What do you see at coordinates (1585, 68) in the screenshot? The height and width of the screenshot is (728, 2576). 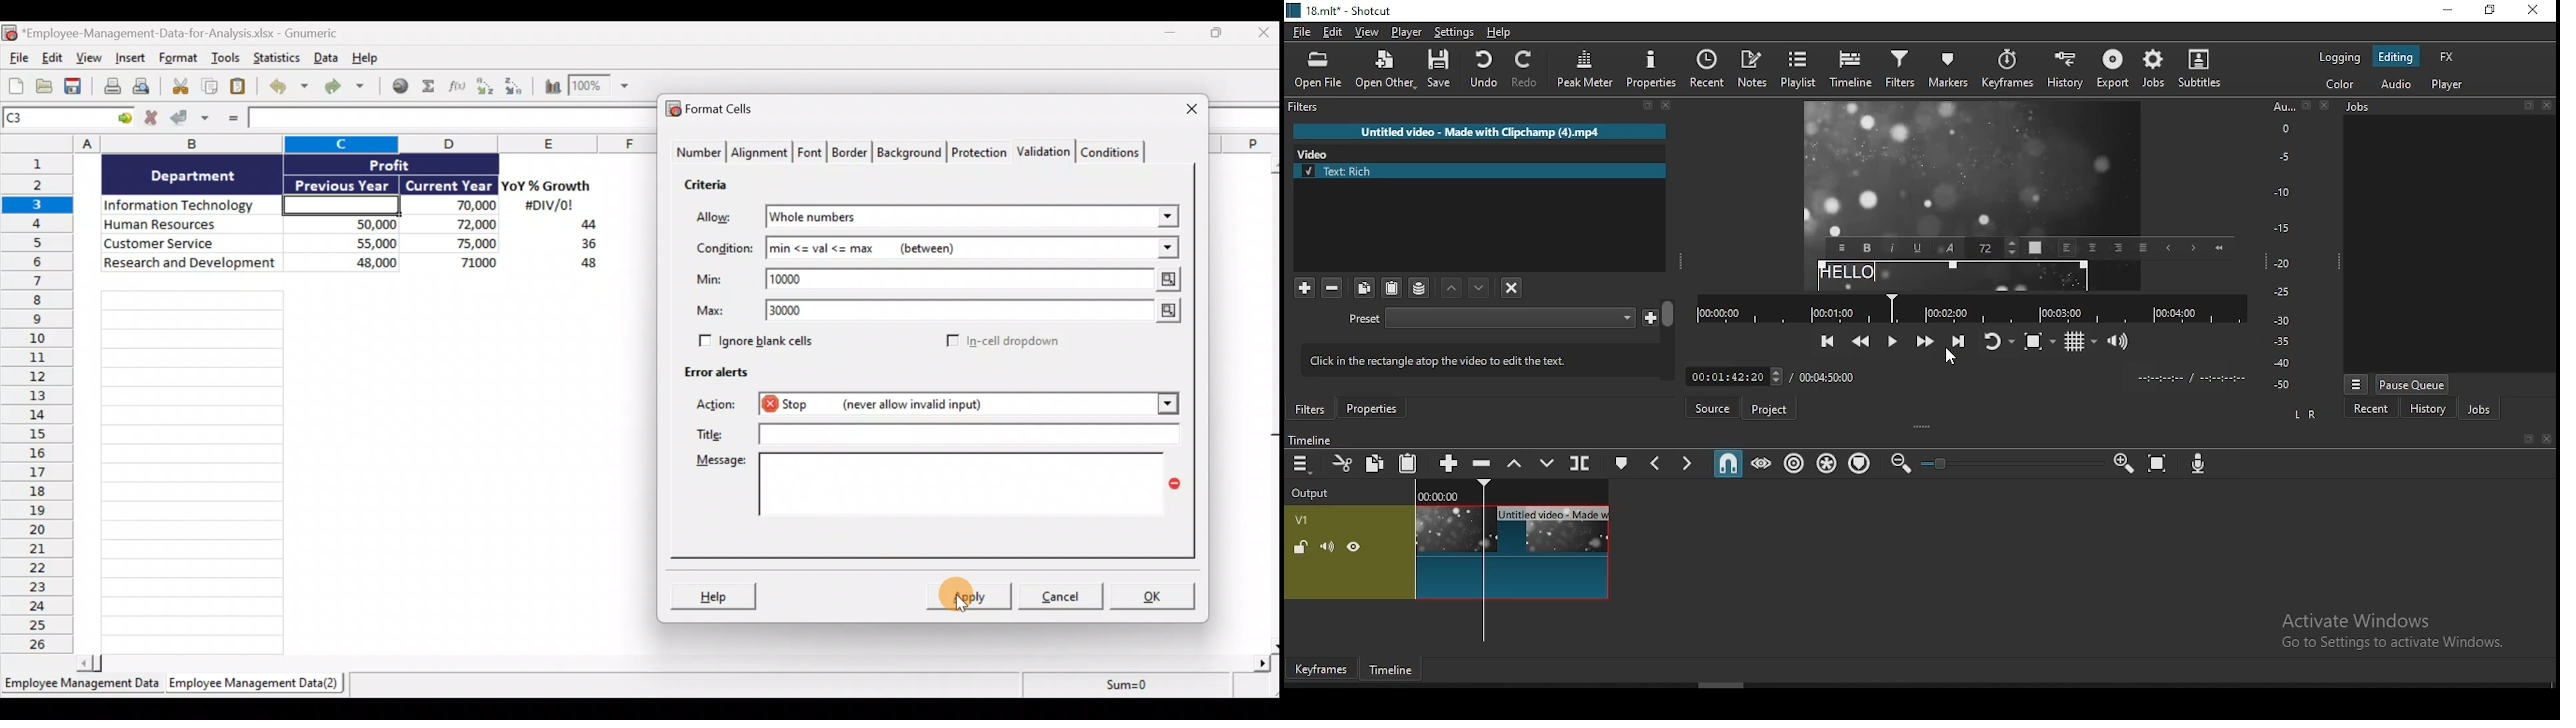 I see `peak meter` at bounding box center [1585, 68].